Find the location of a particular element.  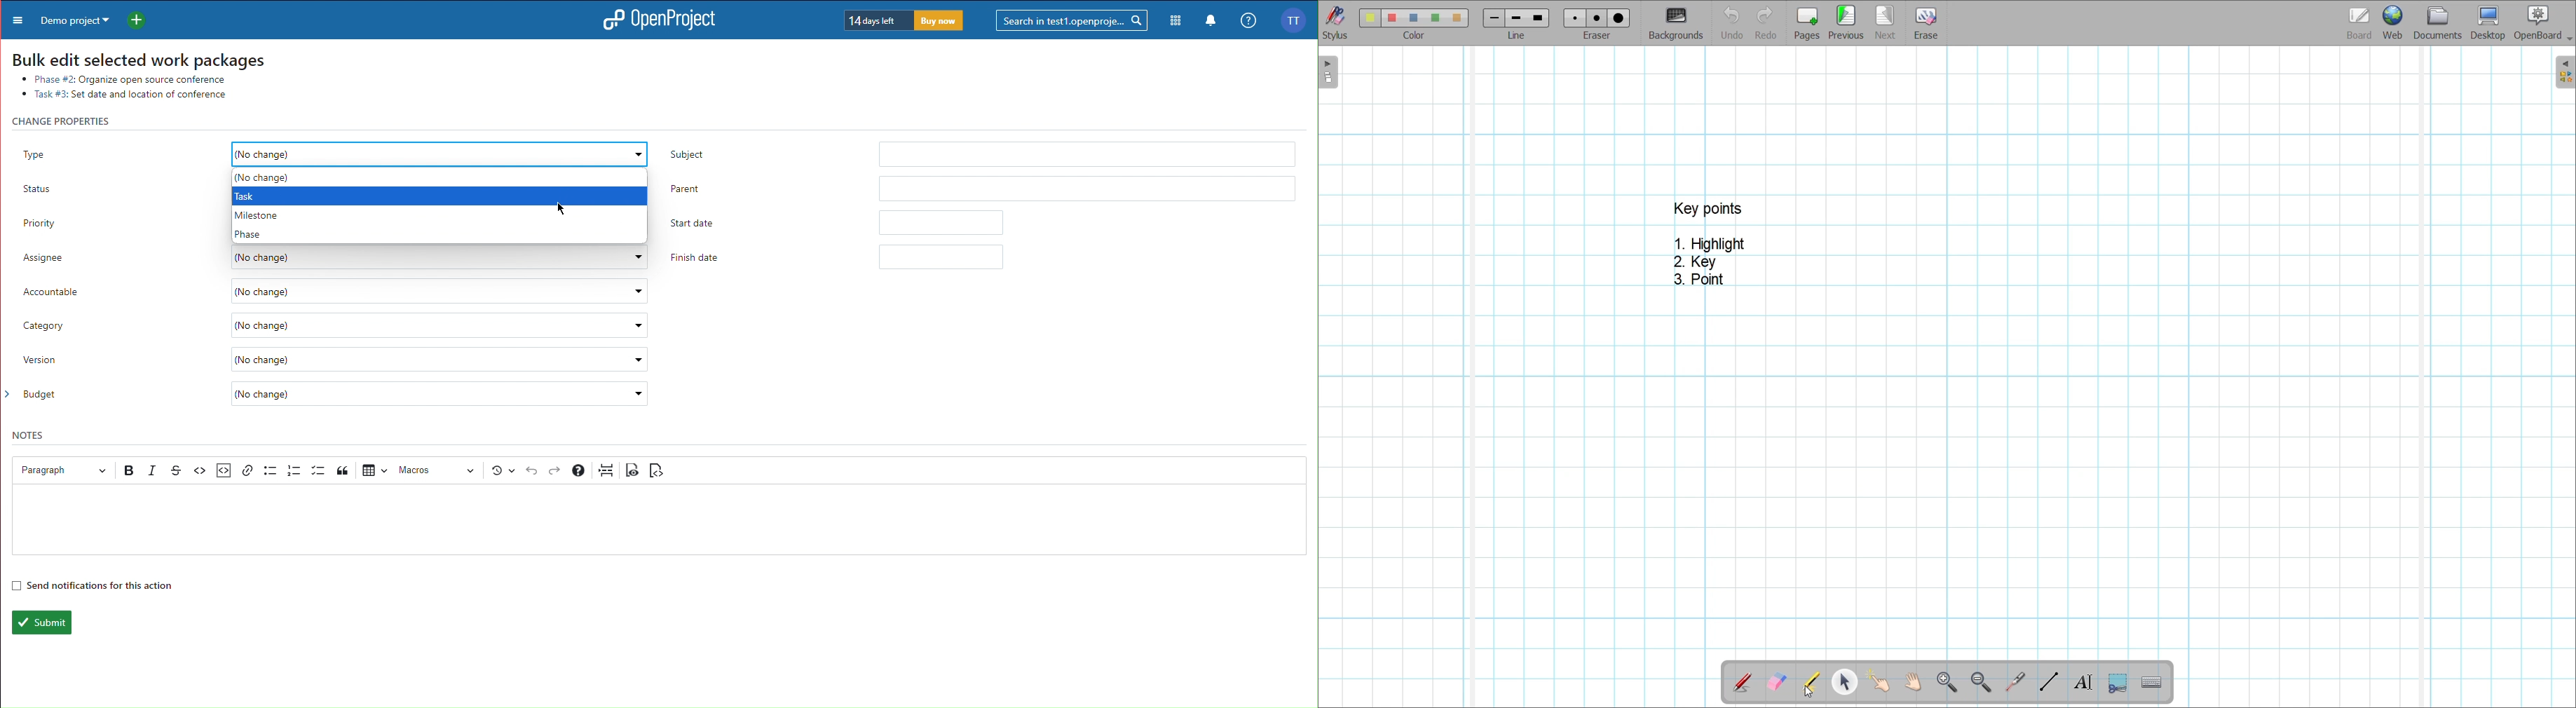

Account is located at coordinates (1297, 20).